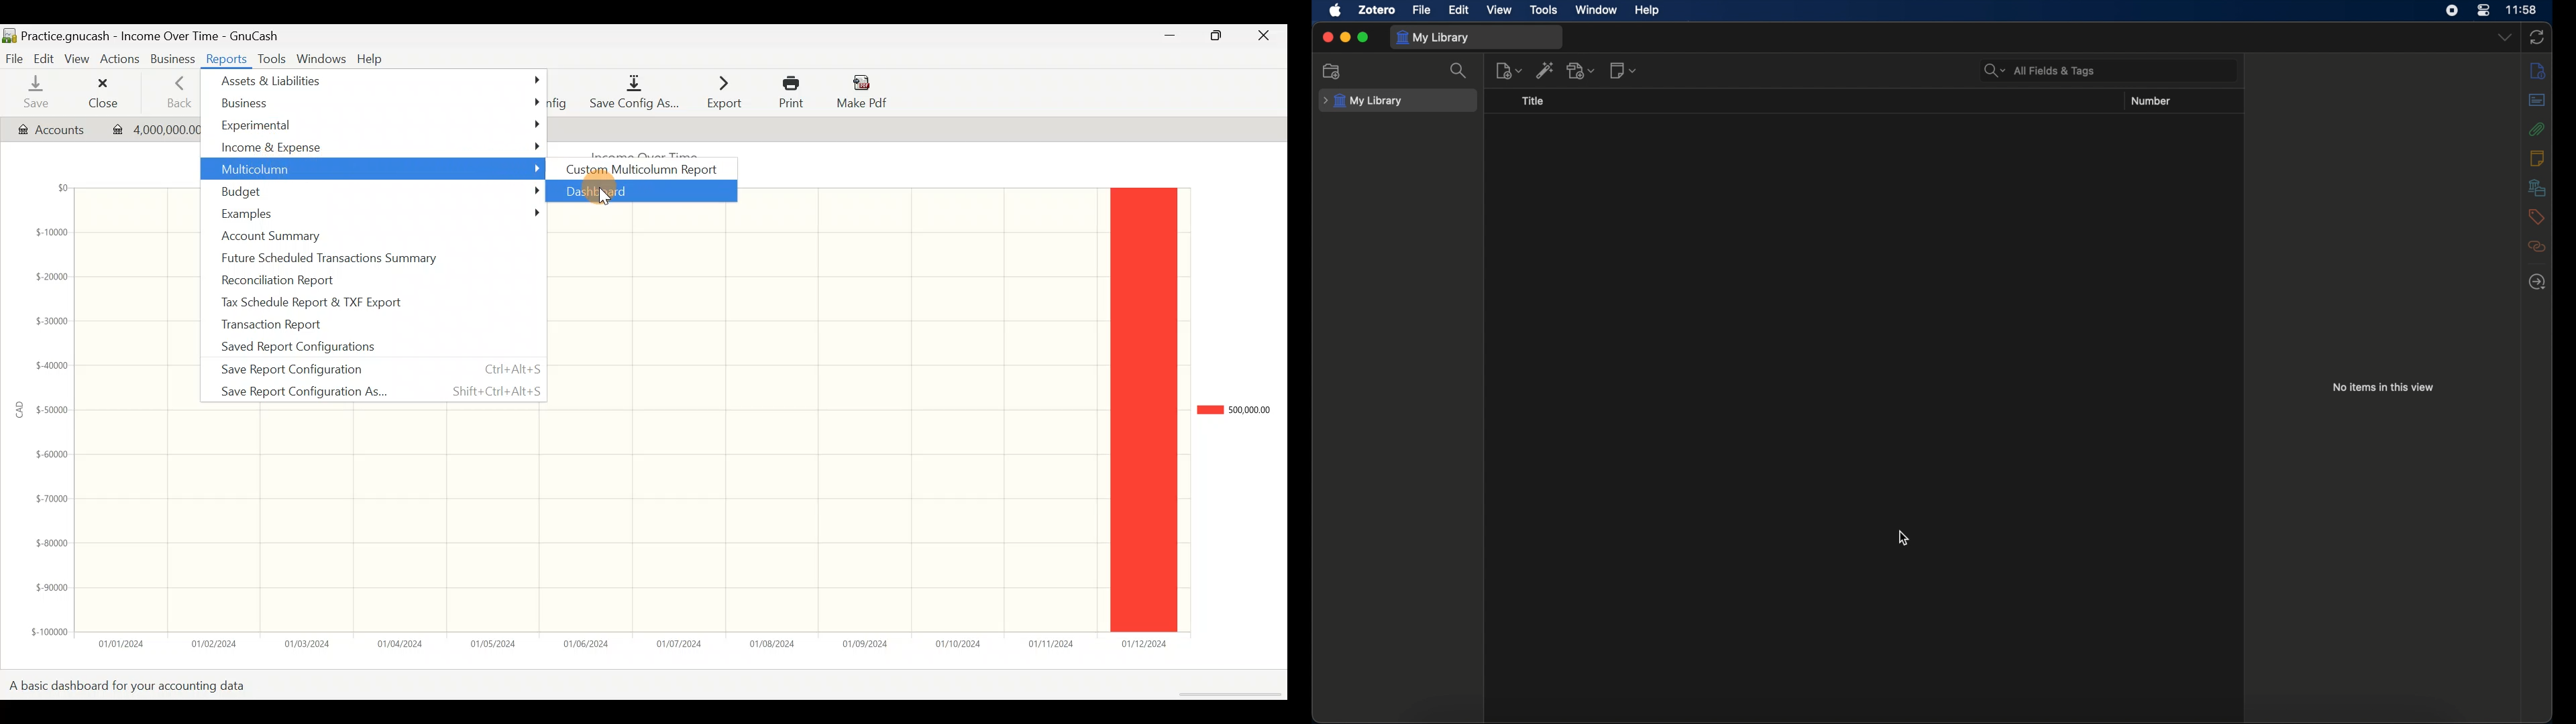 The width and height of the screenshot is (2576, 728). I want to click on Save report configuration as, so click(369, 391).